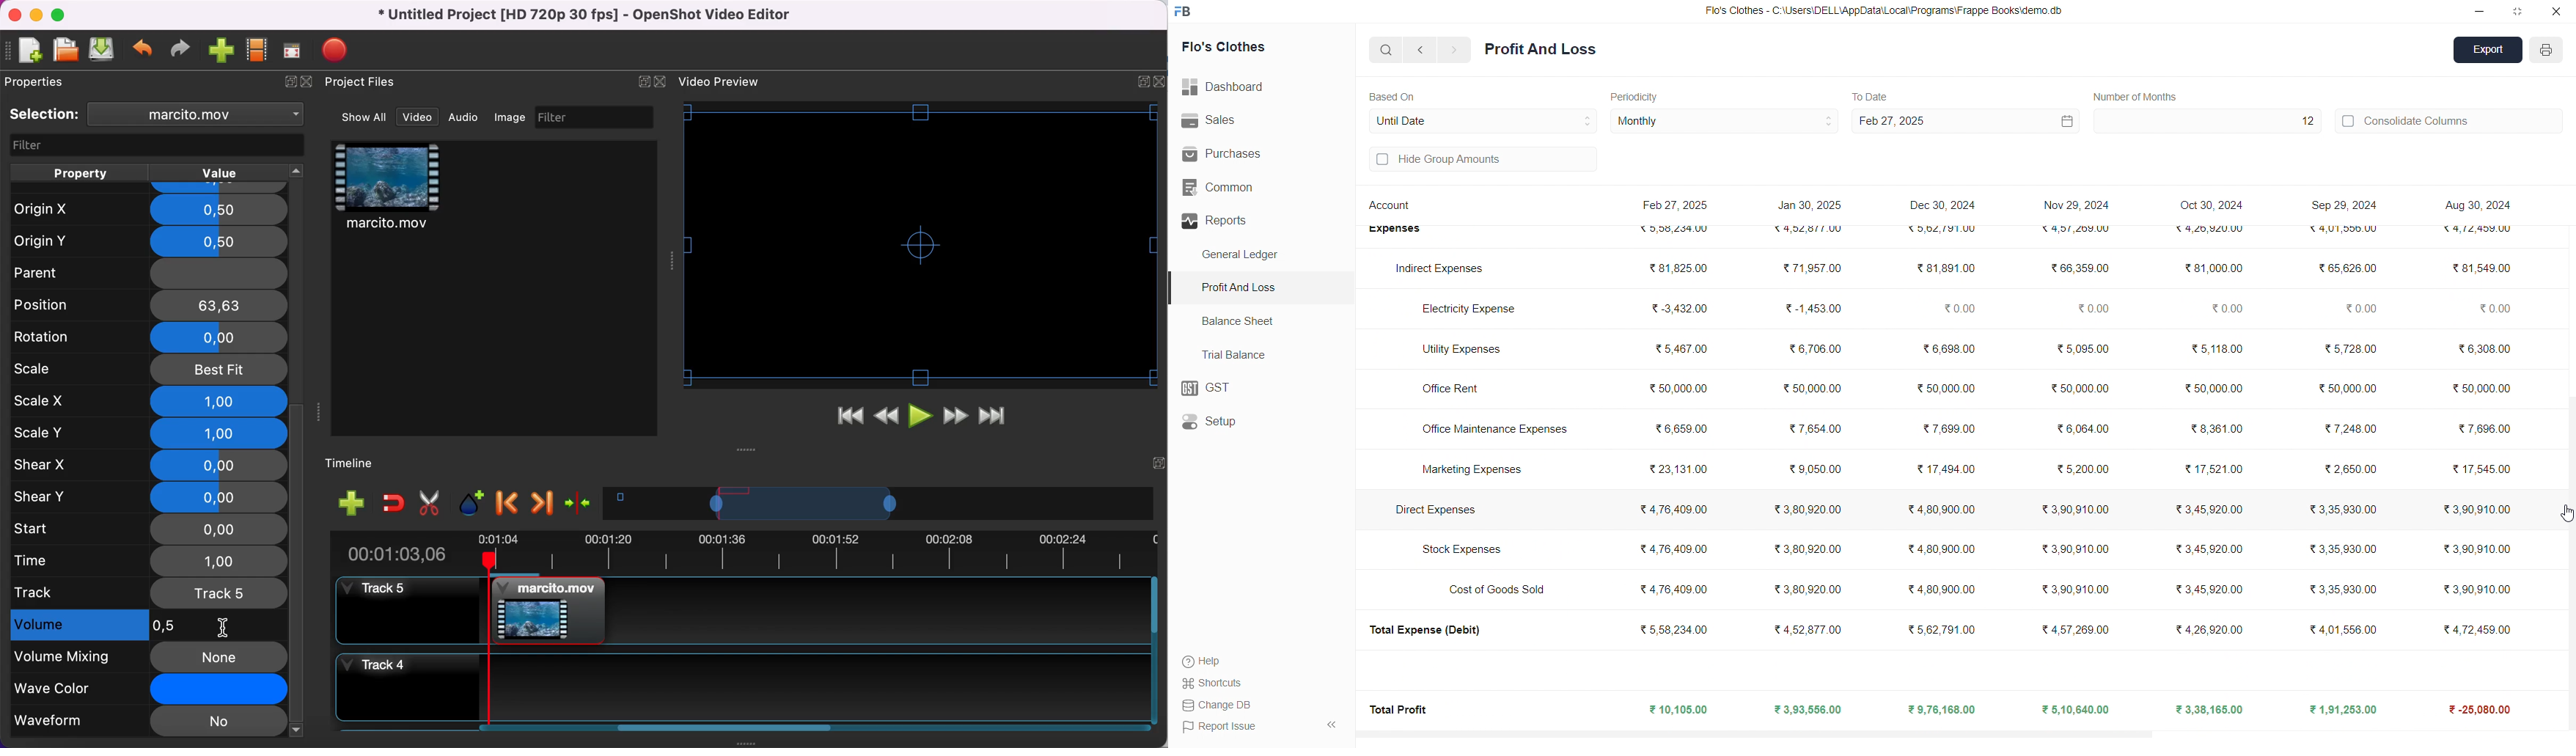  What do you see at coordinates (2210, 710) in the screenshot?
I see `₹3,38,165.00` at bounding box center [2210, 710].